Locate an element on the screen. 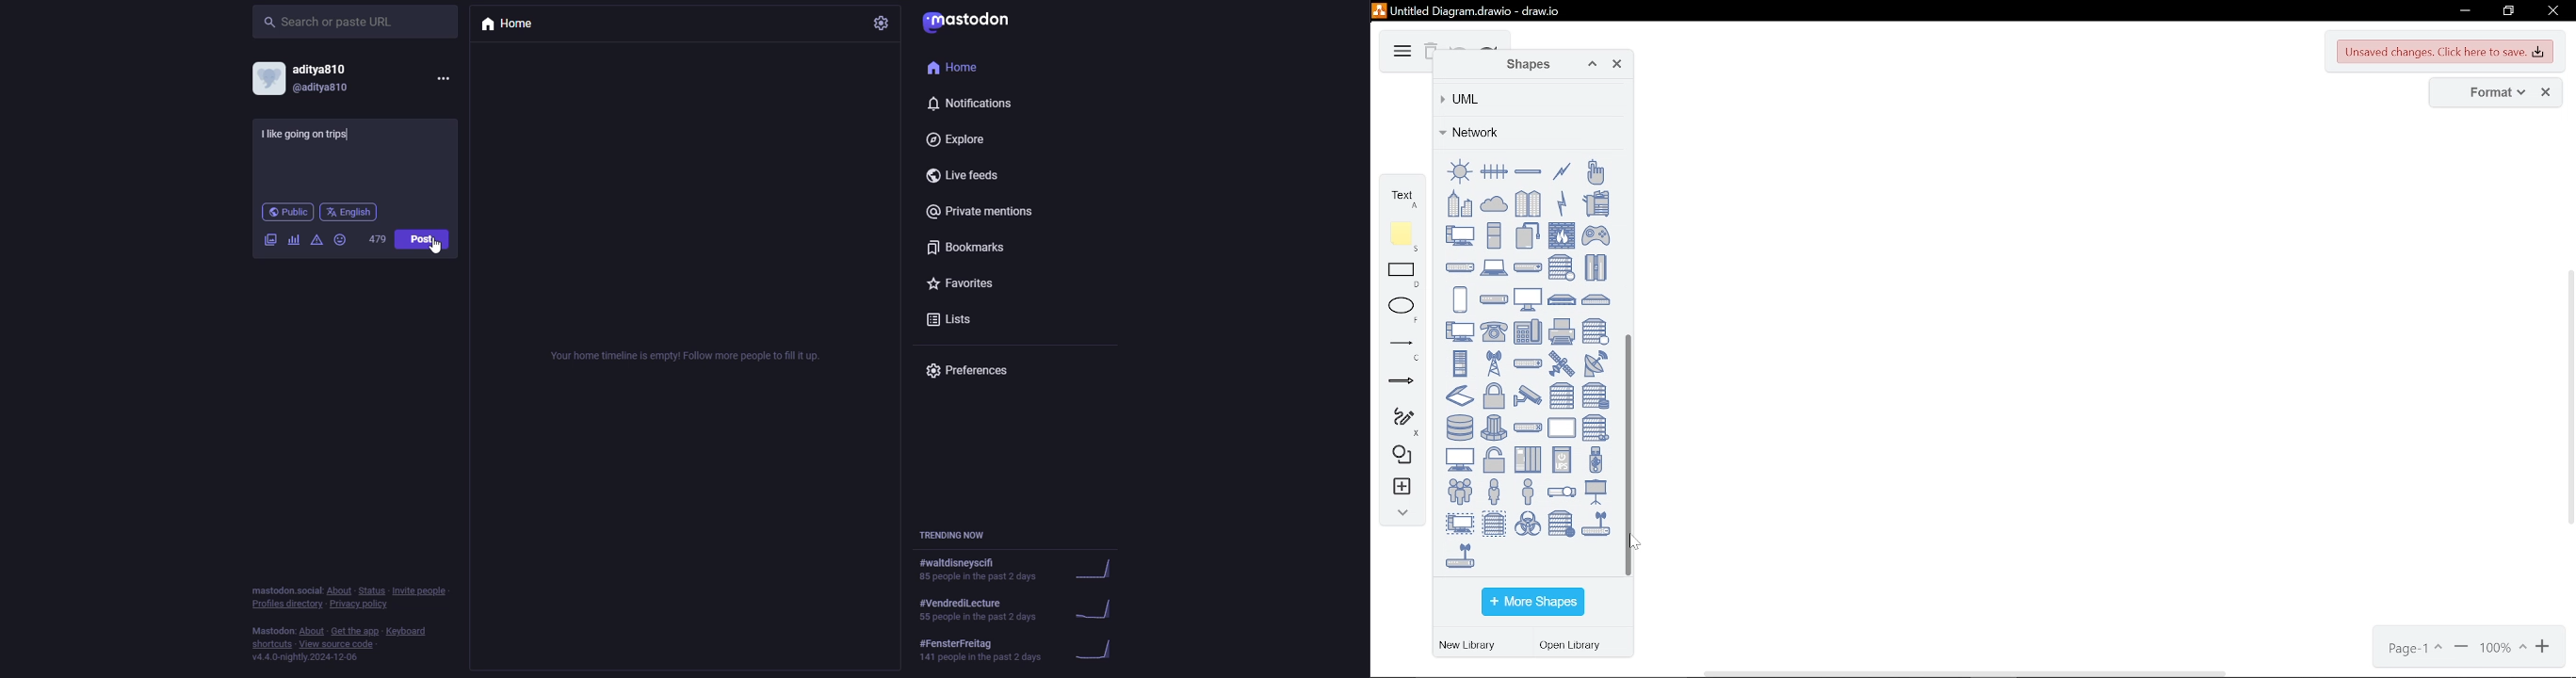 The width and height of the screenshot is (2576, 700). lists is located at coordinates (958, 320).